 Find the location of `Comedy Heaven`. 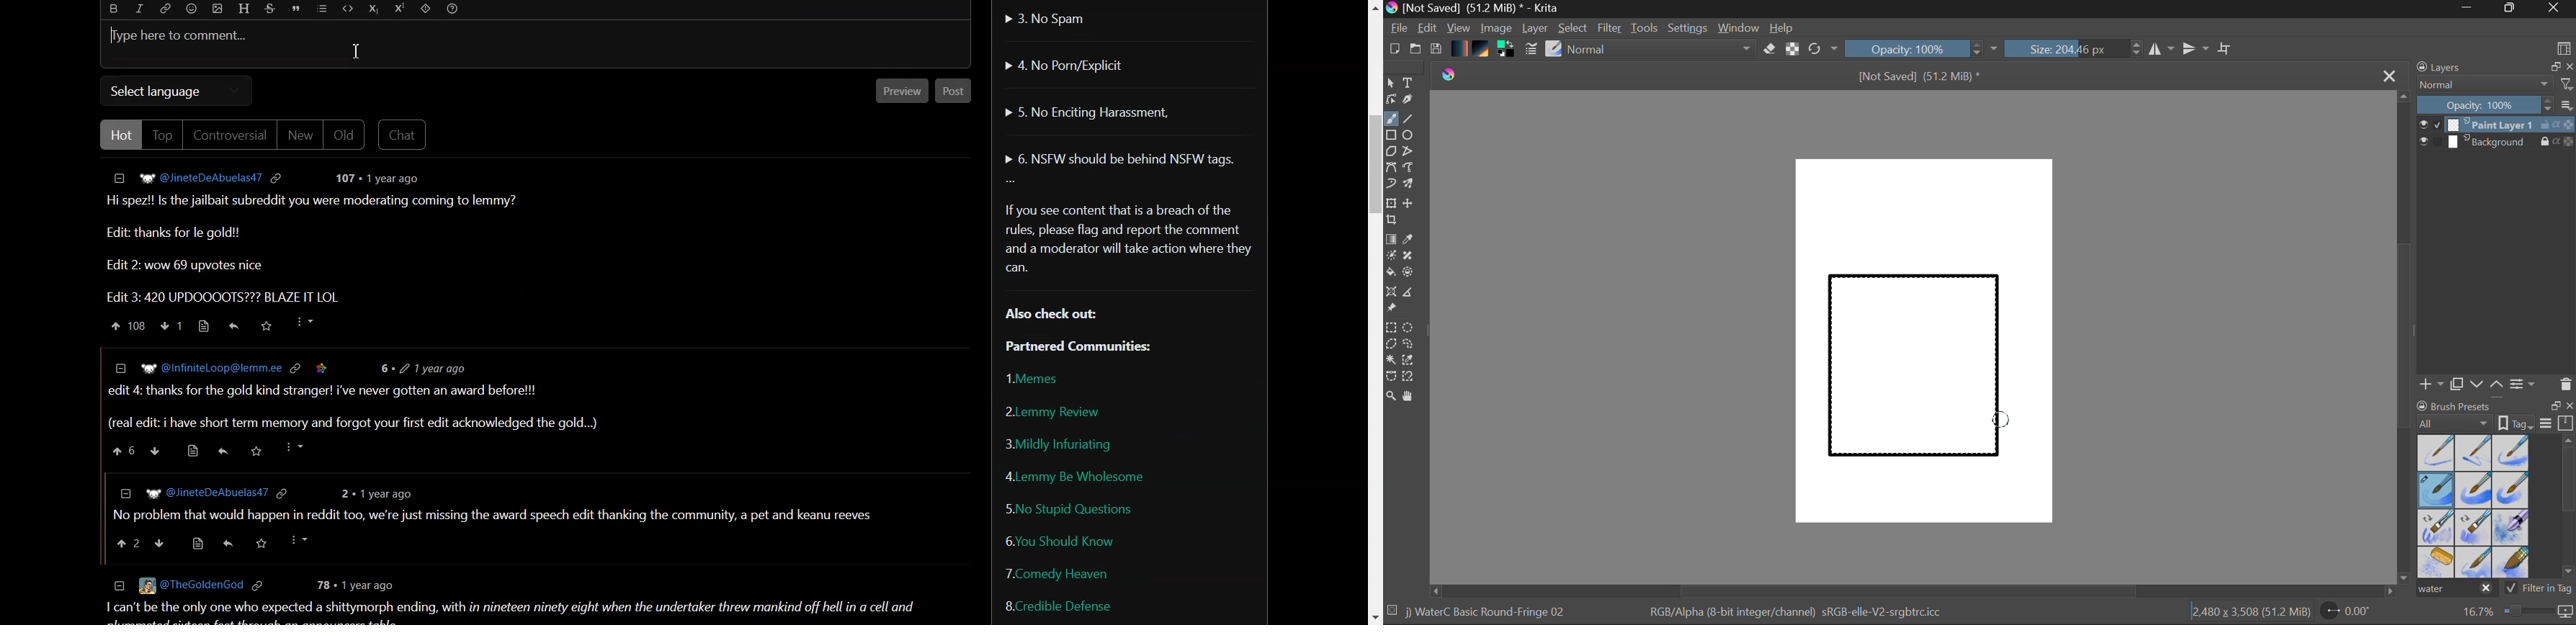

Comedy Heaven is located at coordinates (1057, 572).